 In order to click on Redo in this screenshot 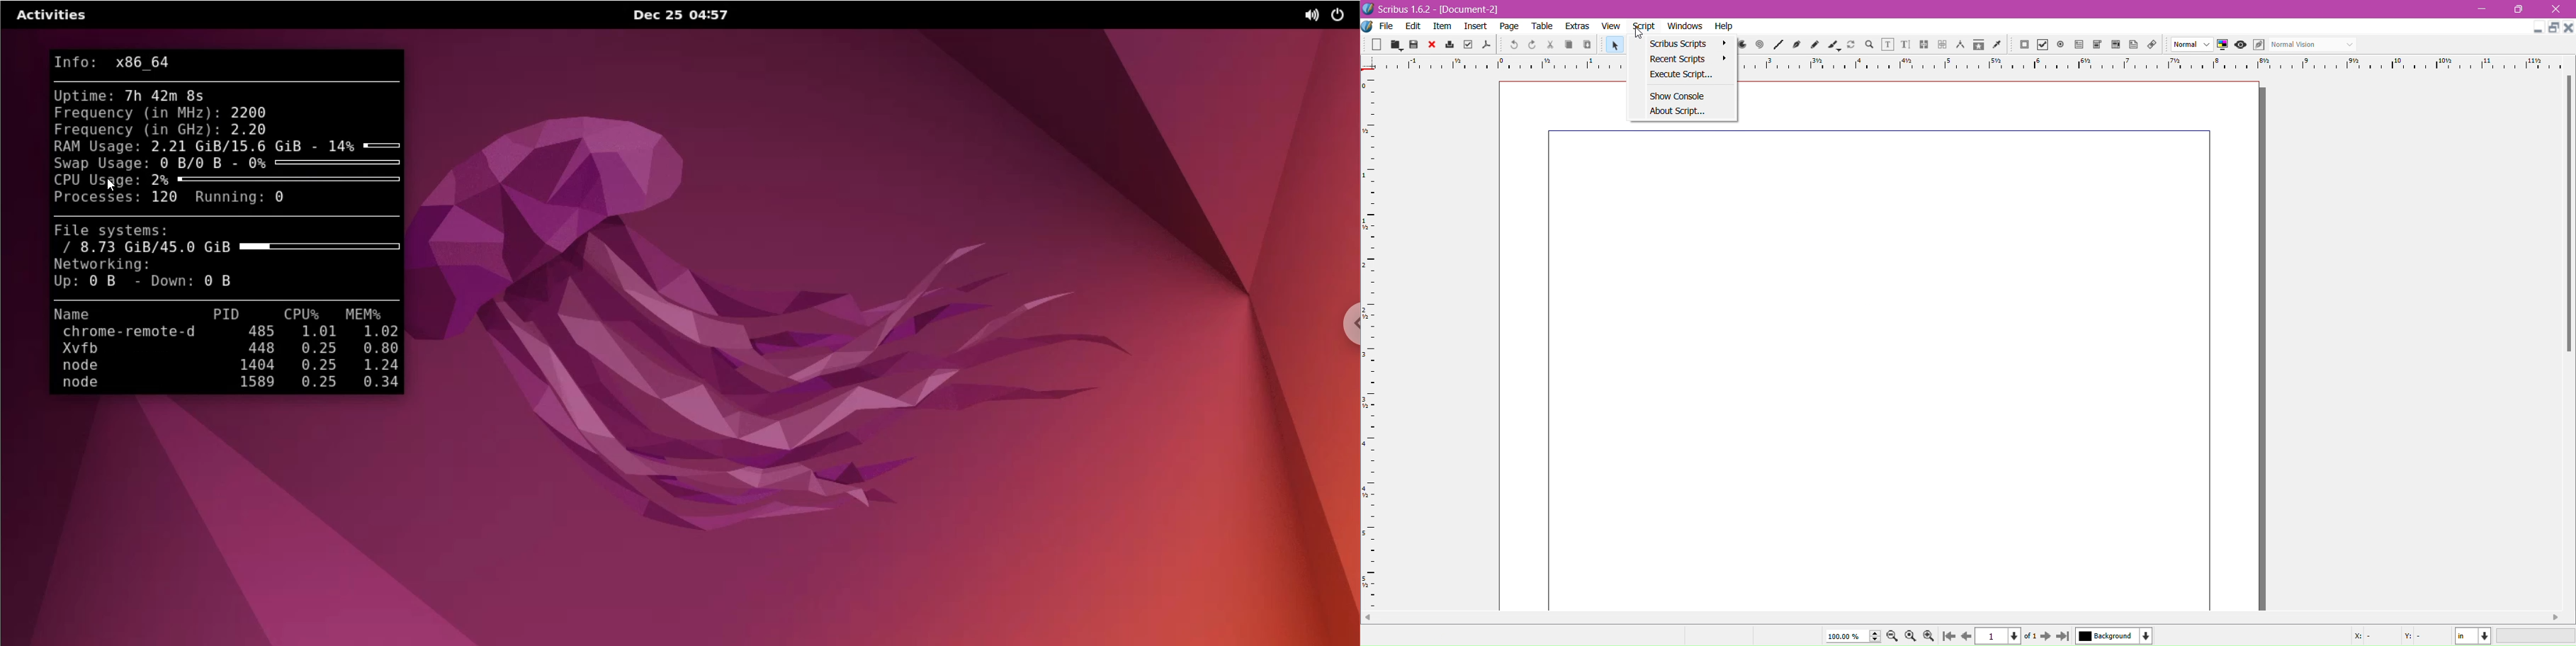, I will do `click(1531, 45)`.